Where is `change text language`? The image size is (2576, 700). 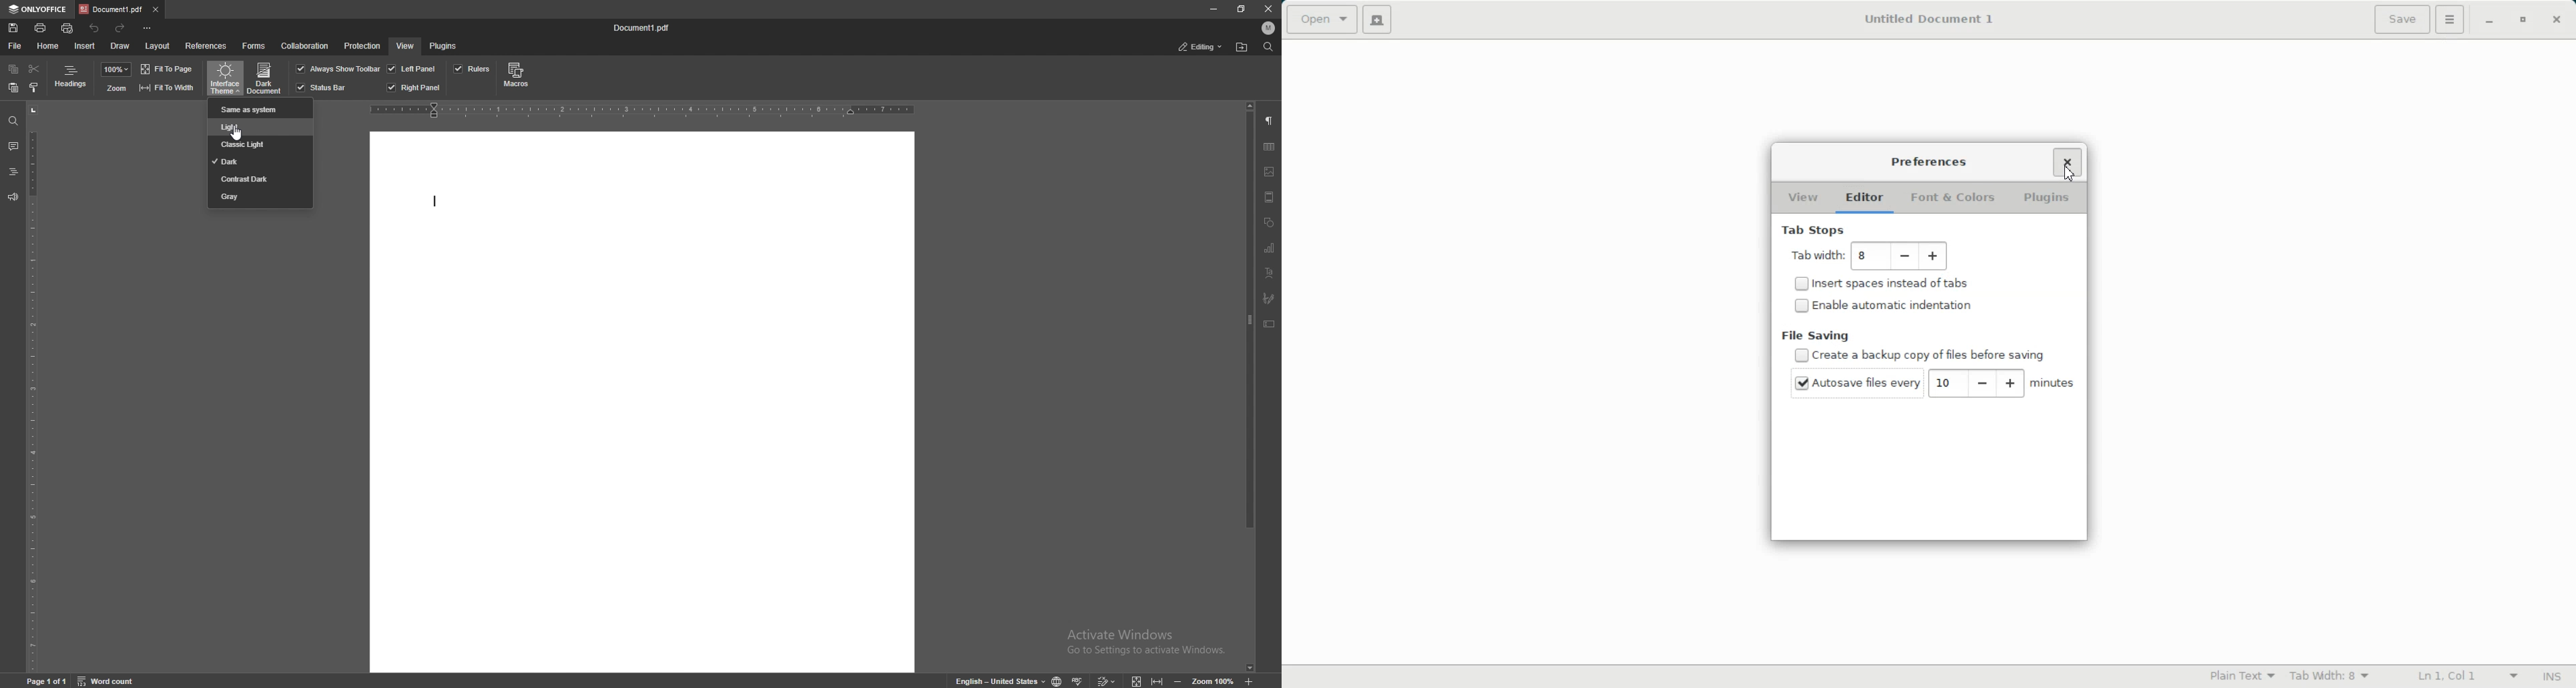
change text language is located at coordinates (1001, 681).